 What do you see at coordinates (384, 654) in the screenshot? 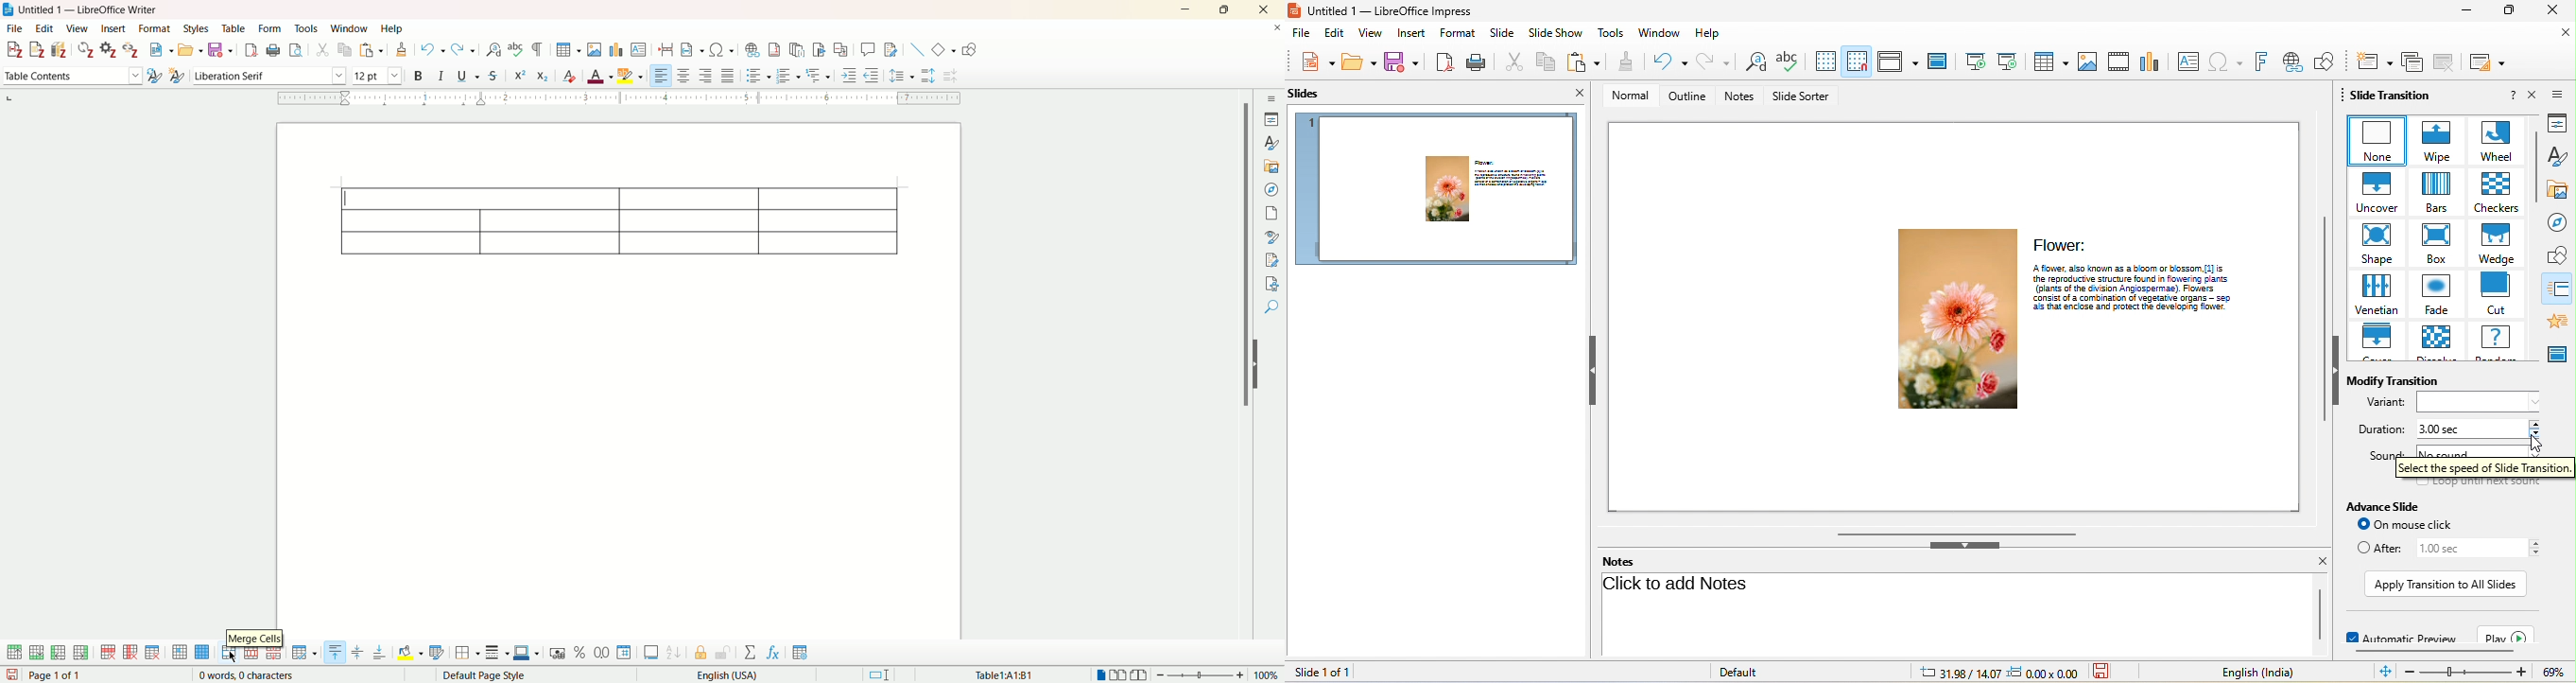
I see `align bottom` at bounding box center [384, 654].